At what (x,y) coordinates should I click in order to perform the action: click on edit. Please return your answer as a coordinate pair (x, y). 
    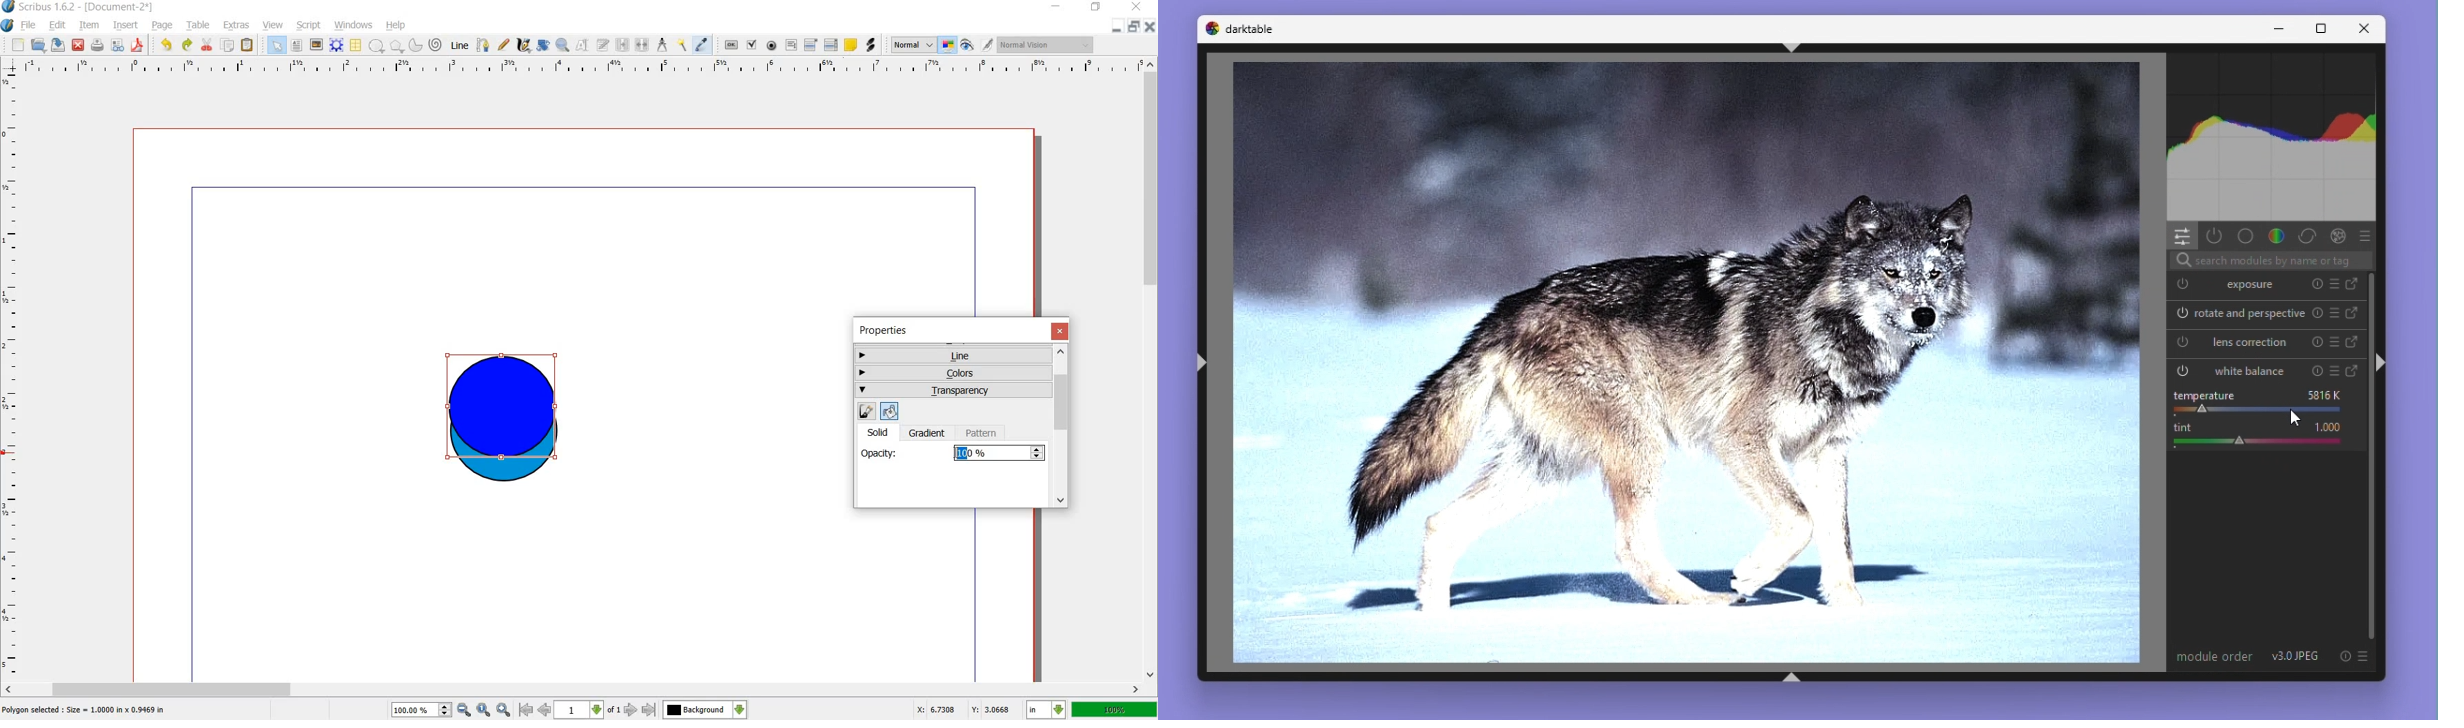
    Looking at the image, I should click on (59, 26).